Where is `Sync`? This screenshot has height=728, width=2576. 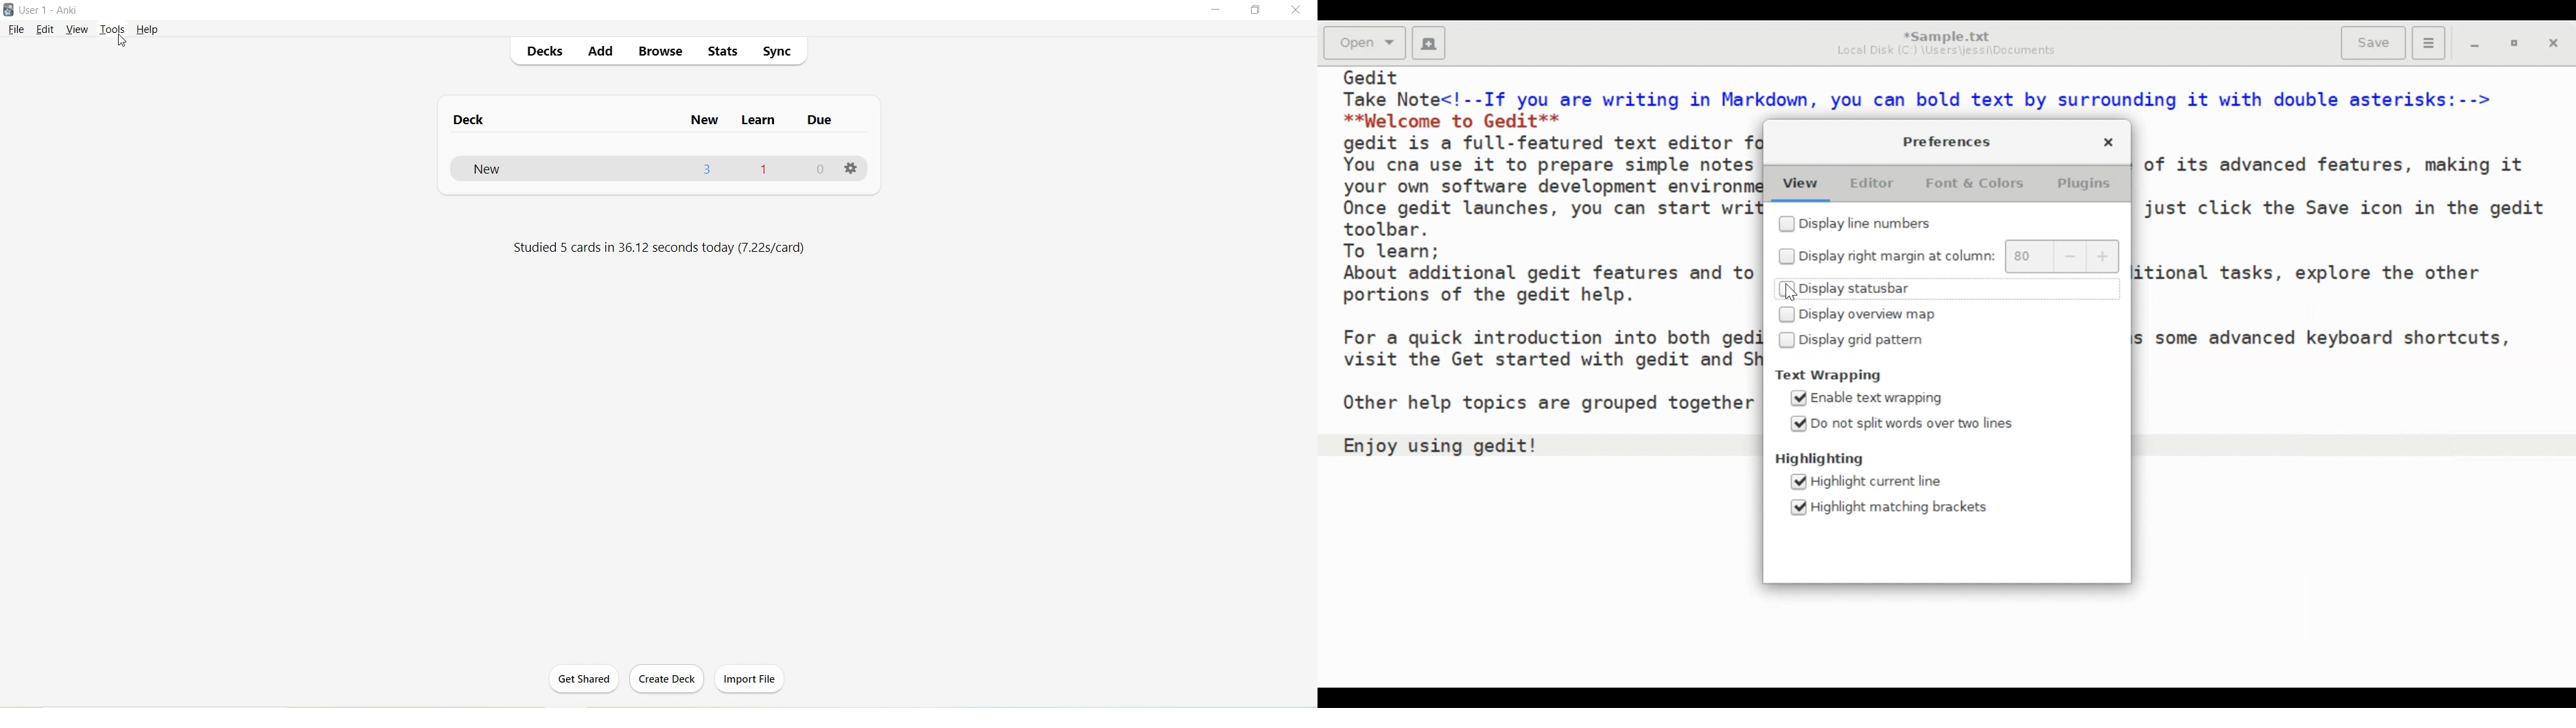 Sync is located at coordinates (779, 51).